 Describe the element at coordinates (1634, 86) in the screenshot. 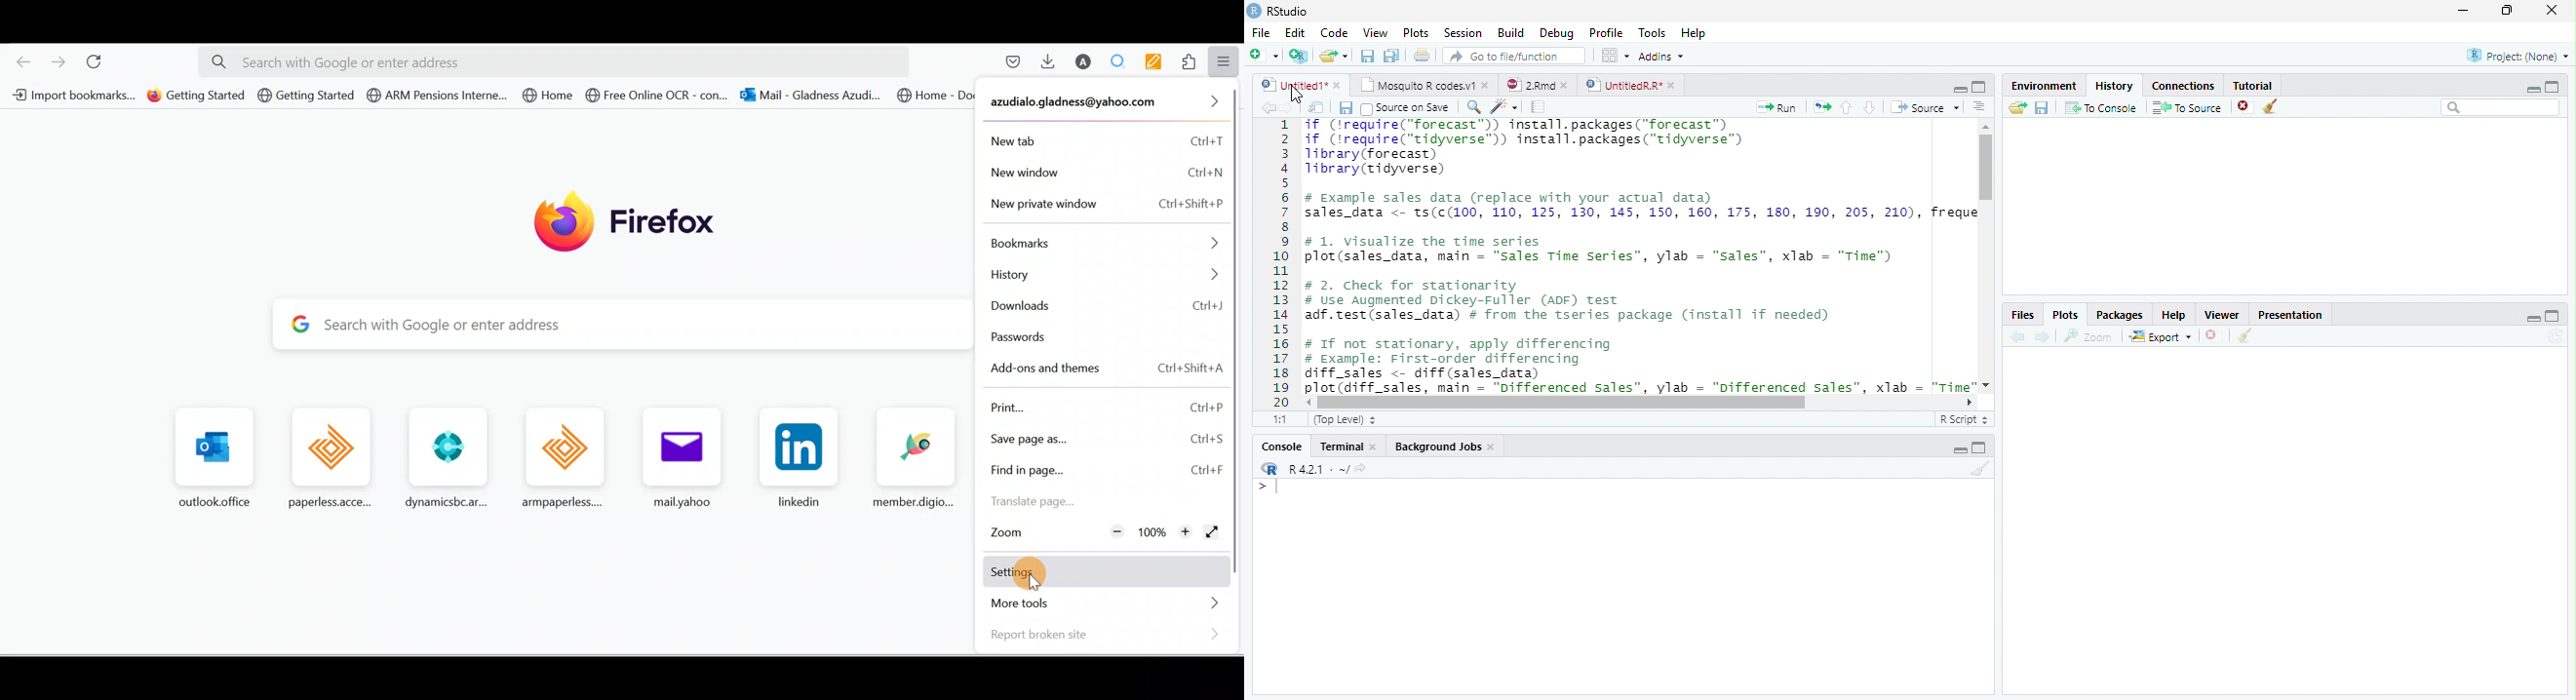

I see `UntitledR.R` at that location.